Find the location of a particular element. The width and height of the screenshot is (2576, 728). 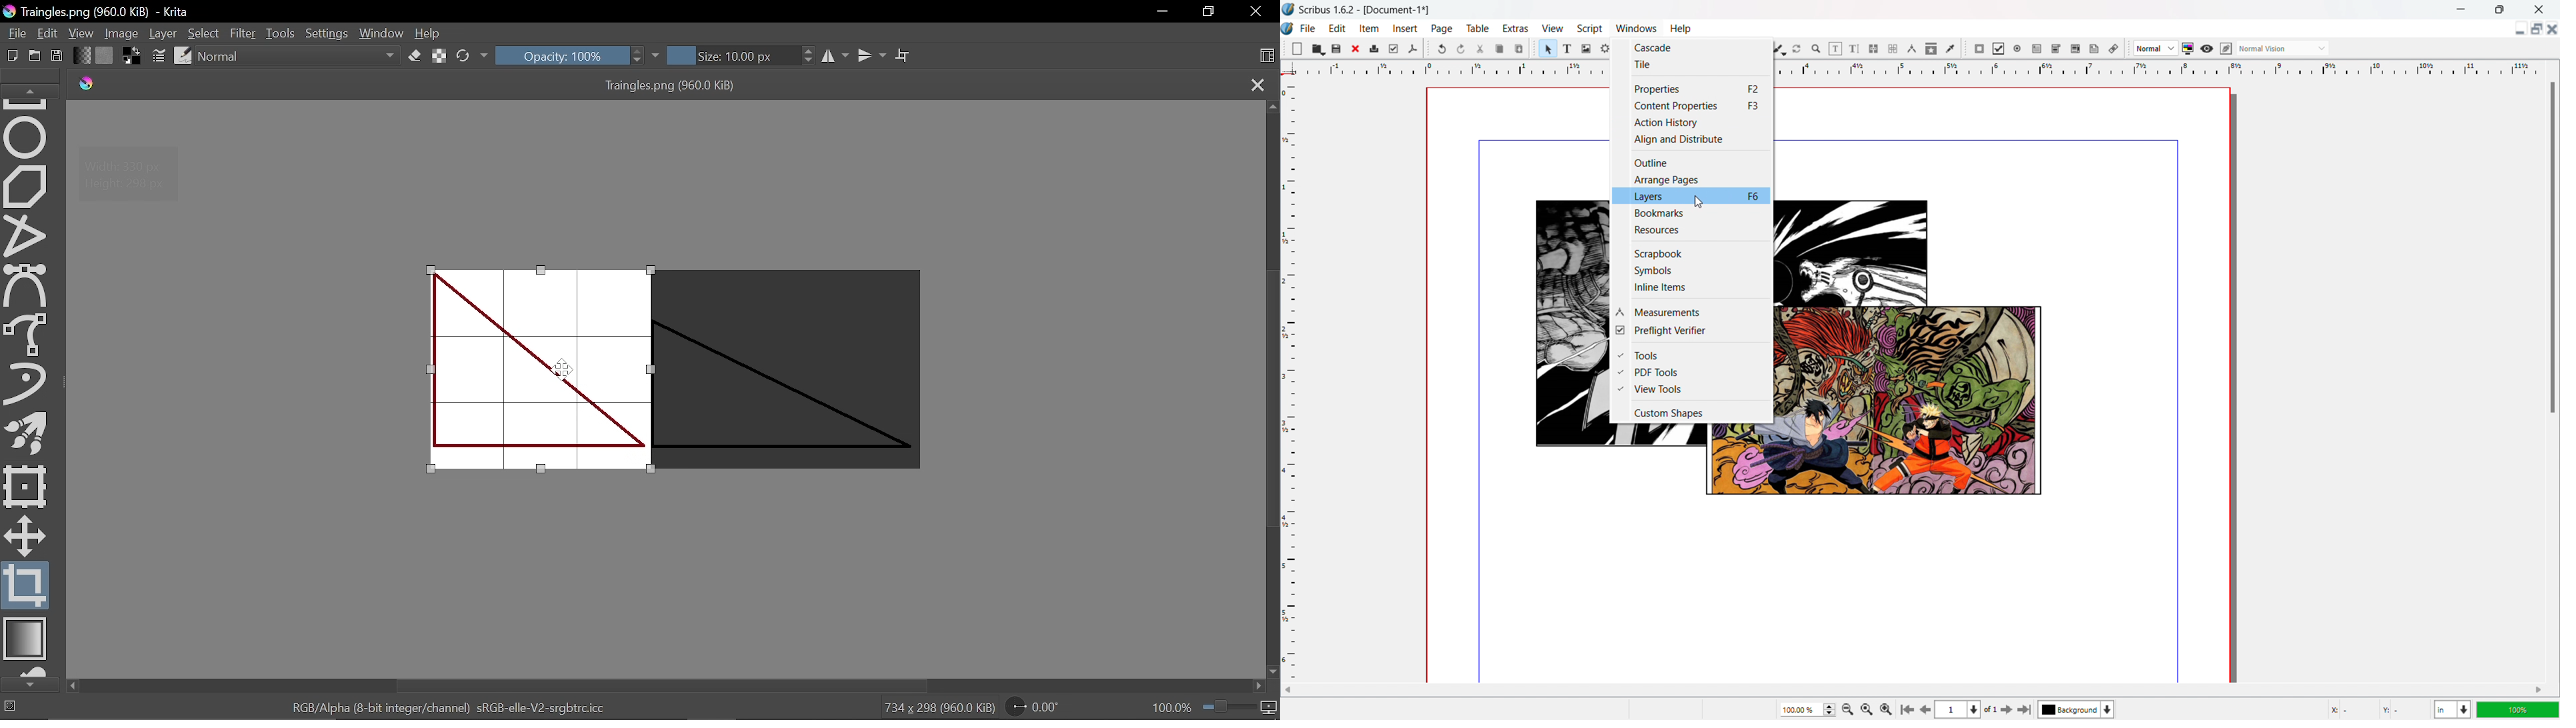

pdf list box is located at coordinates (2075, 49).